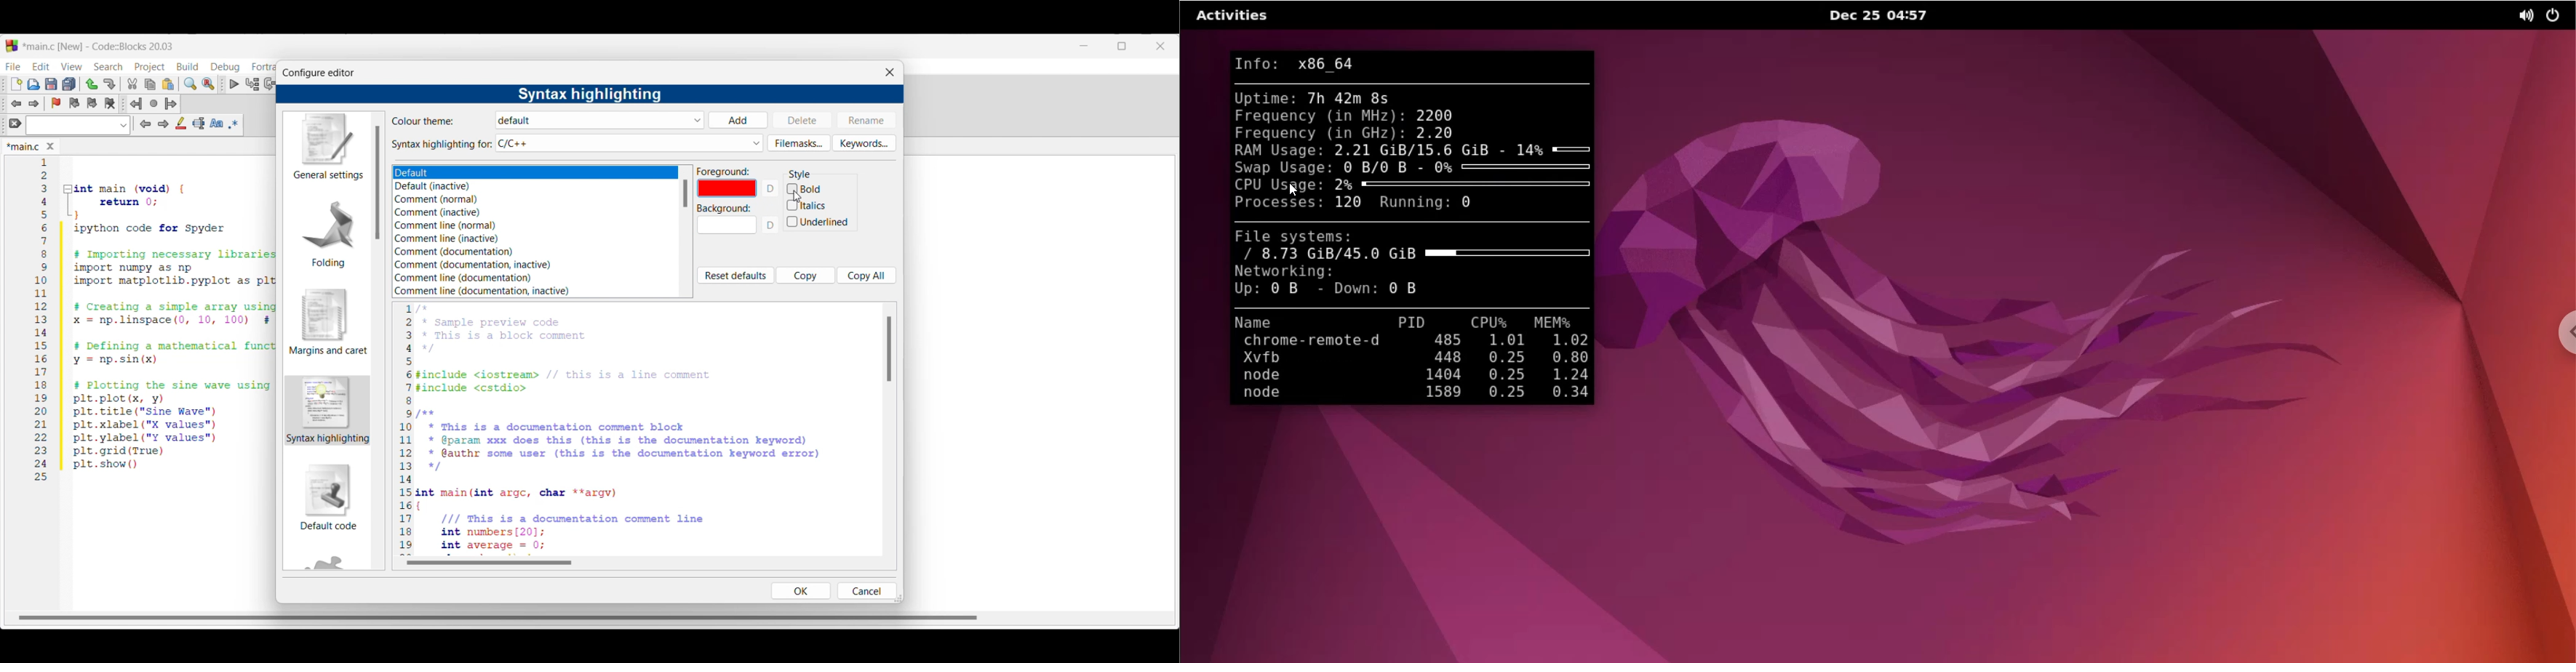  What do you see at coordinates (150, 68) in the screenshot?
I see `Project menu` at bounding box center [150, 68].